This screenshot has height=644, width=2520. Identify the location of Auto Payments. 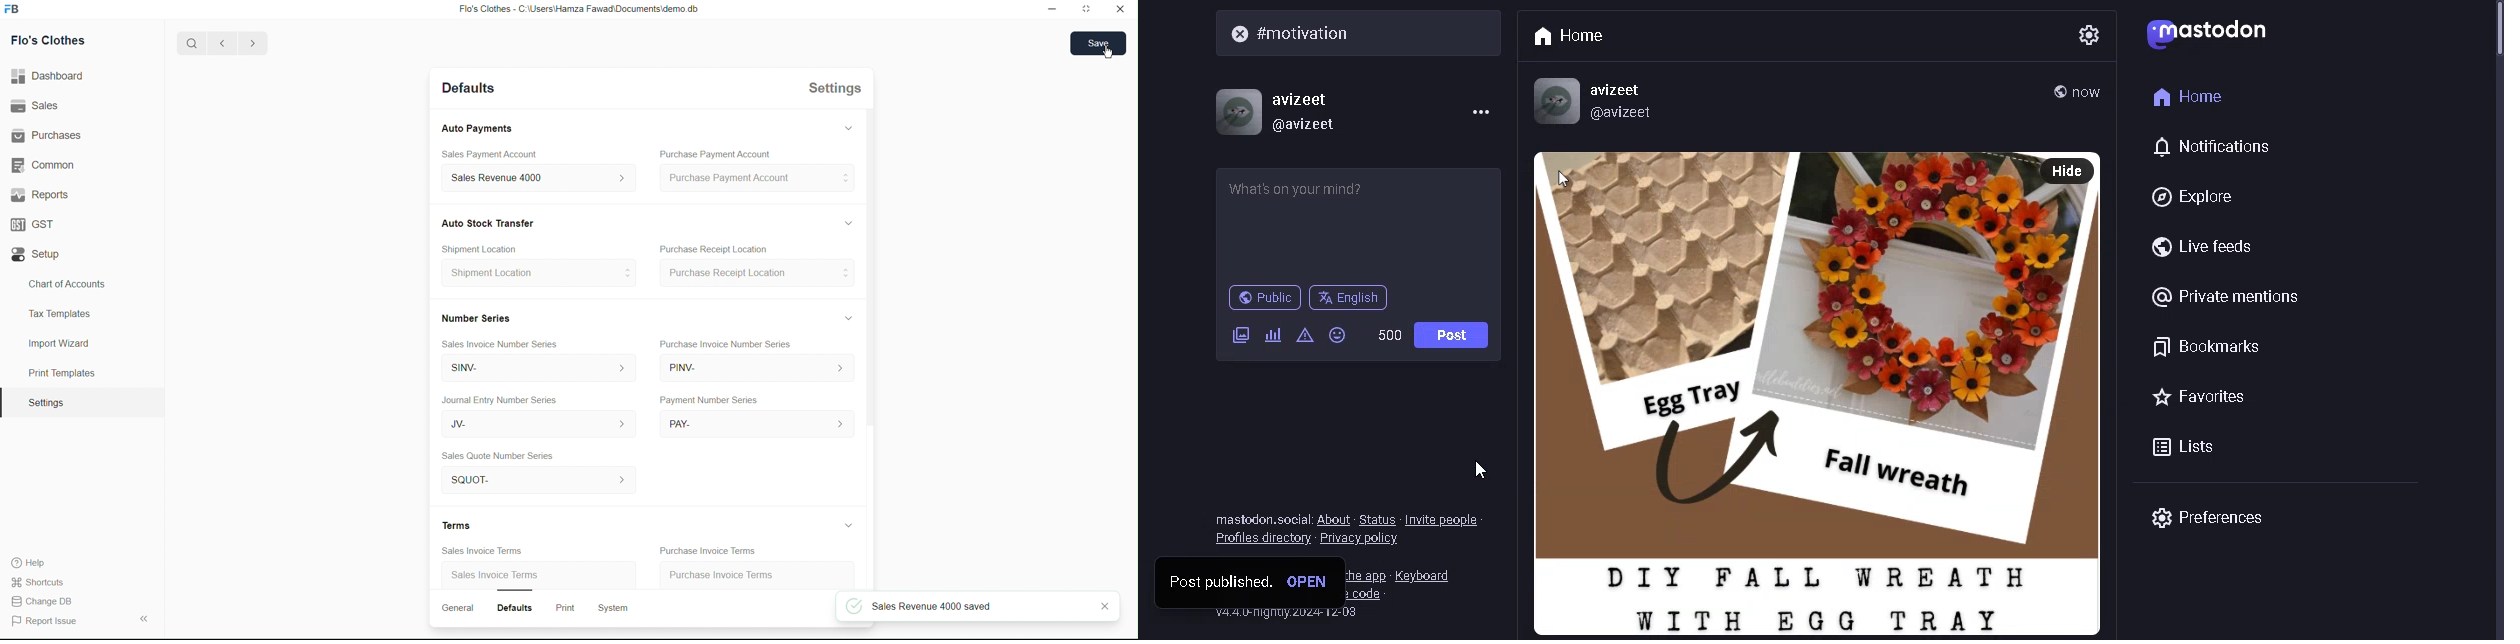
(476, 128).